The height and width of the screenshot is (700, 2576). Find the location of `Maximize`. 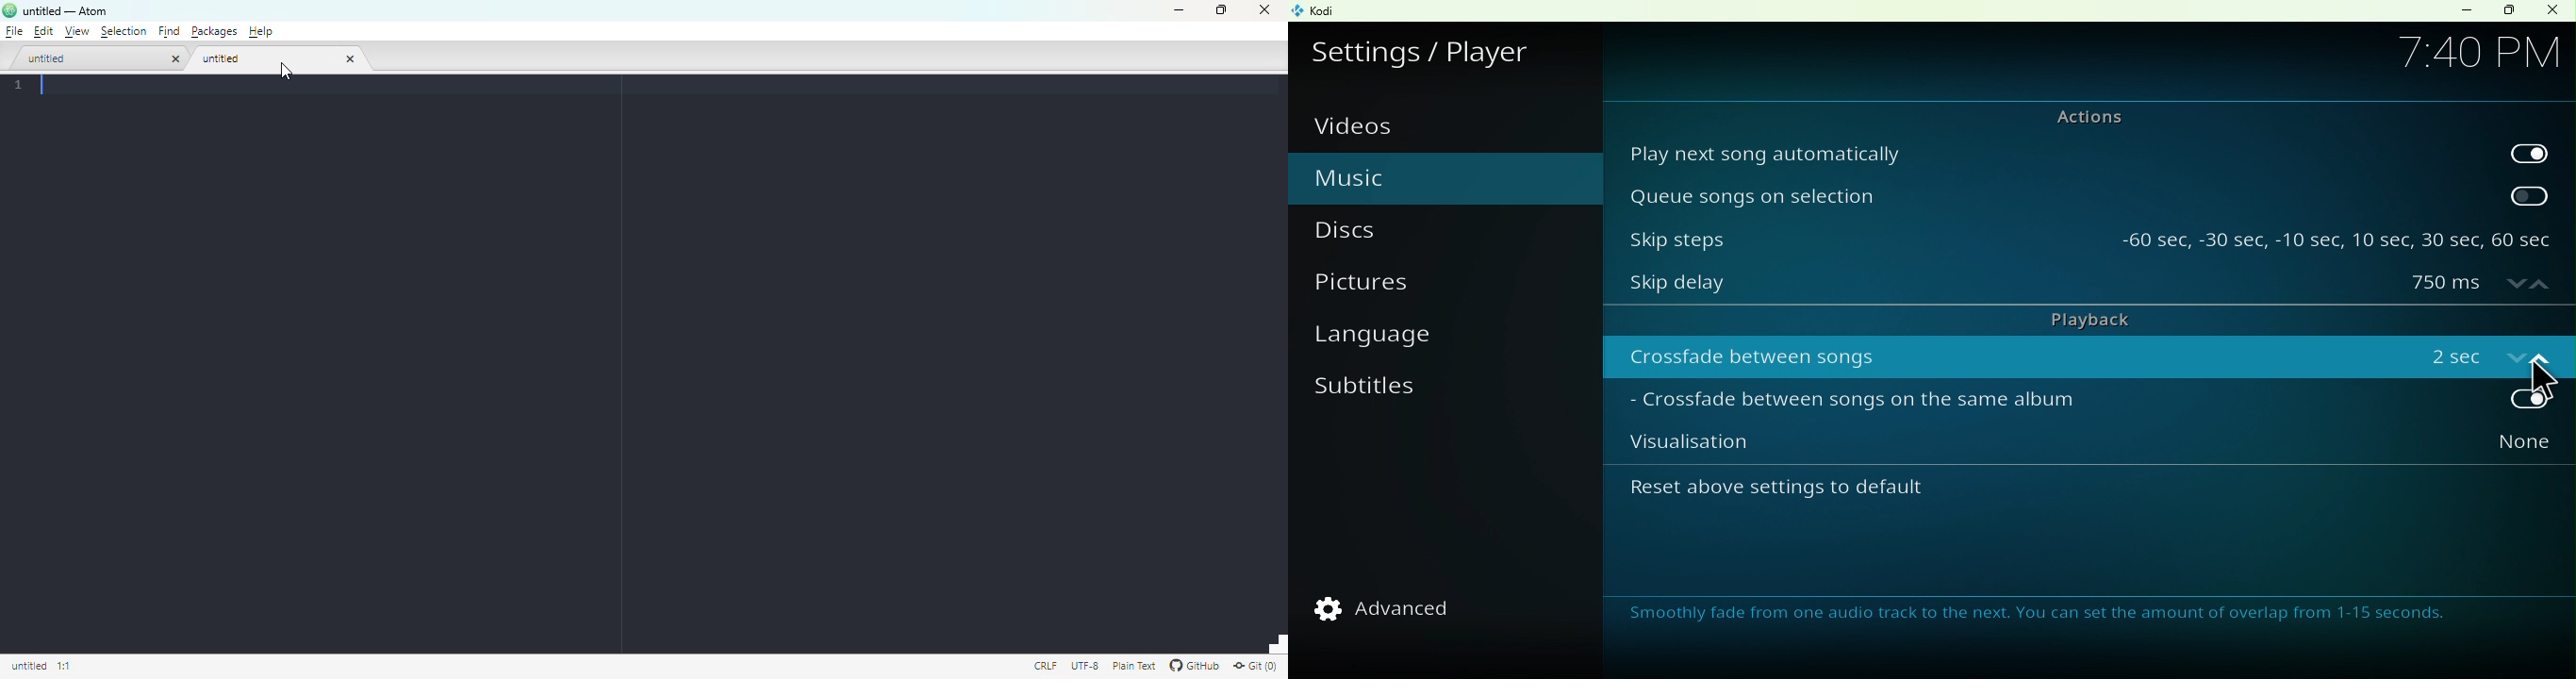

Maximize is located at coordinates (2508, 11).